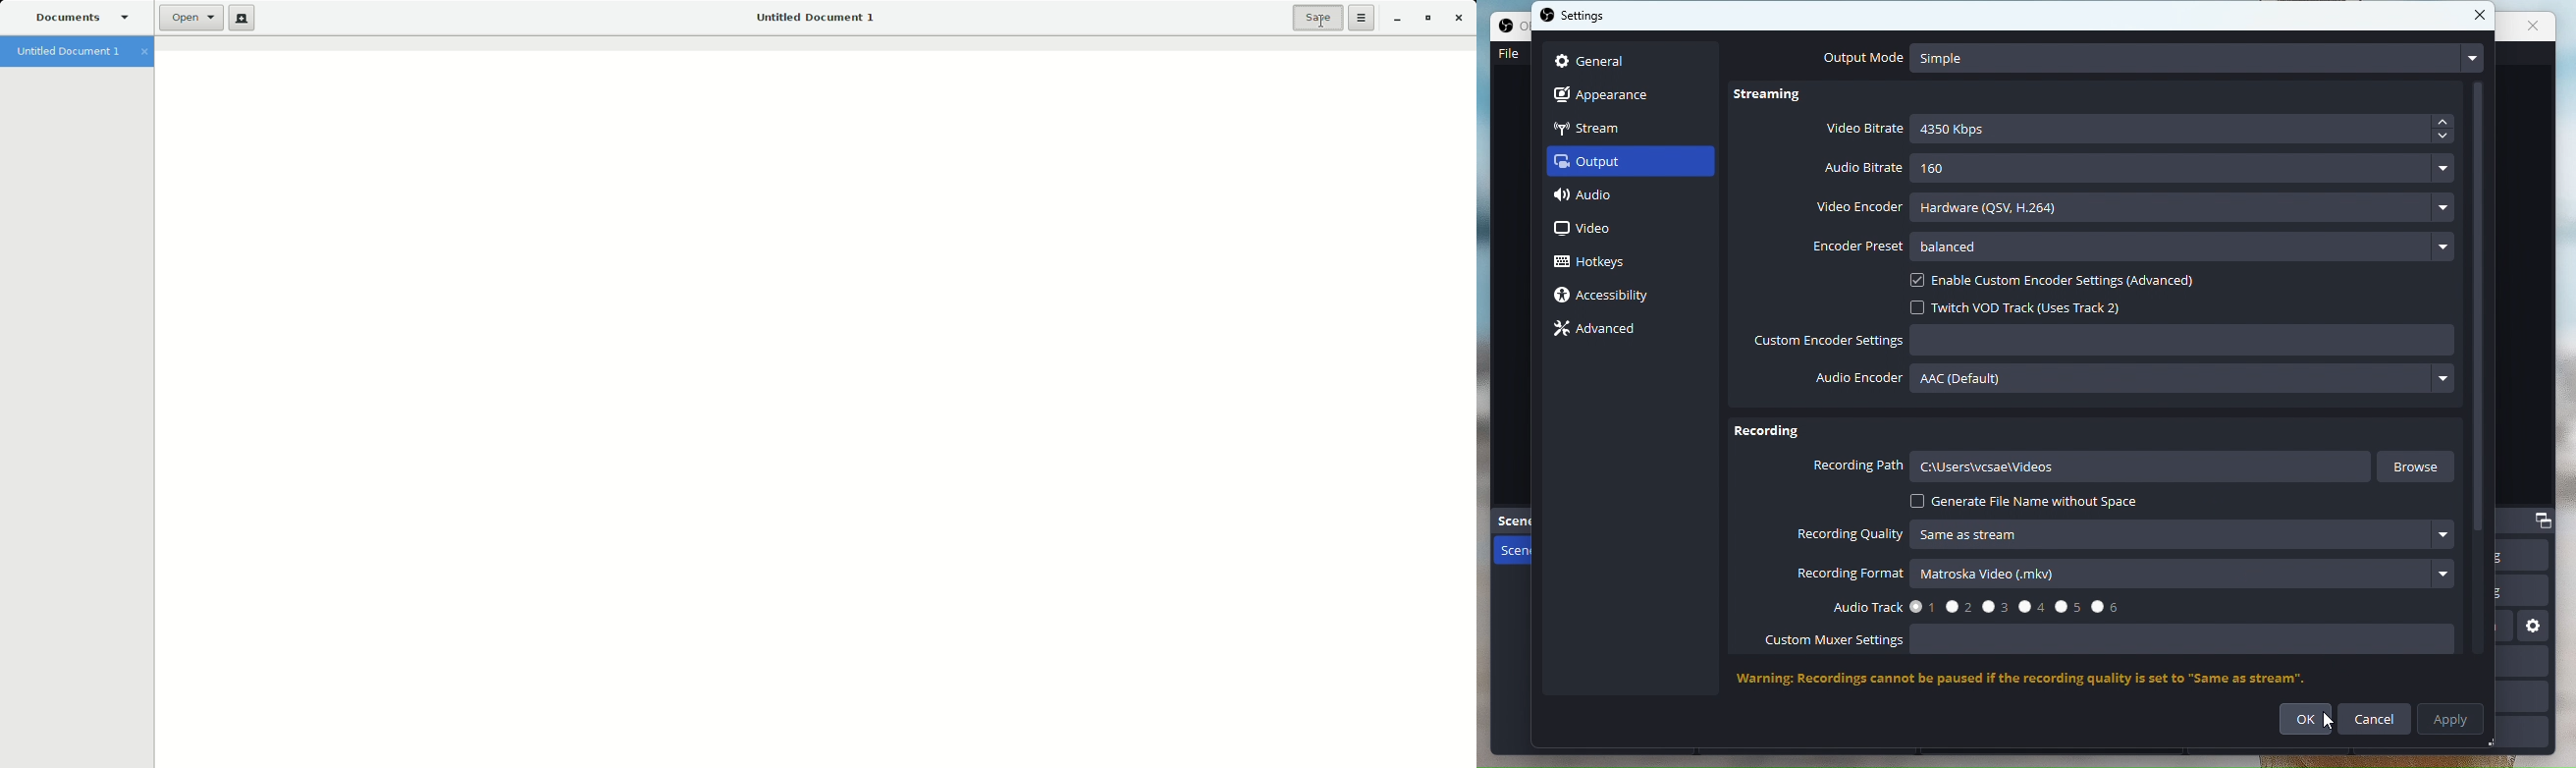 The image size is (2576, 784). What do you see at coordinates (2377, 719) in the screenshot?
I see `Cancel` at bounding box center [2377, 719].